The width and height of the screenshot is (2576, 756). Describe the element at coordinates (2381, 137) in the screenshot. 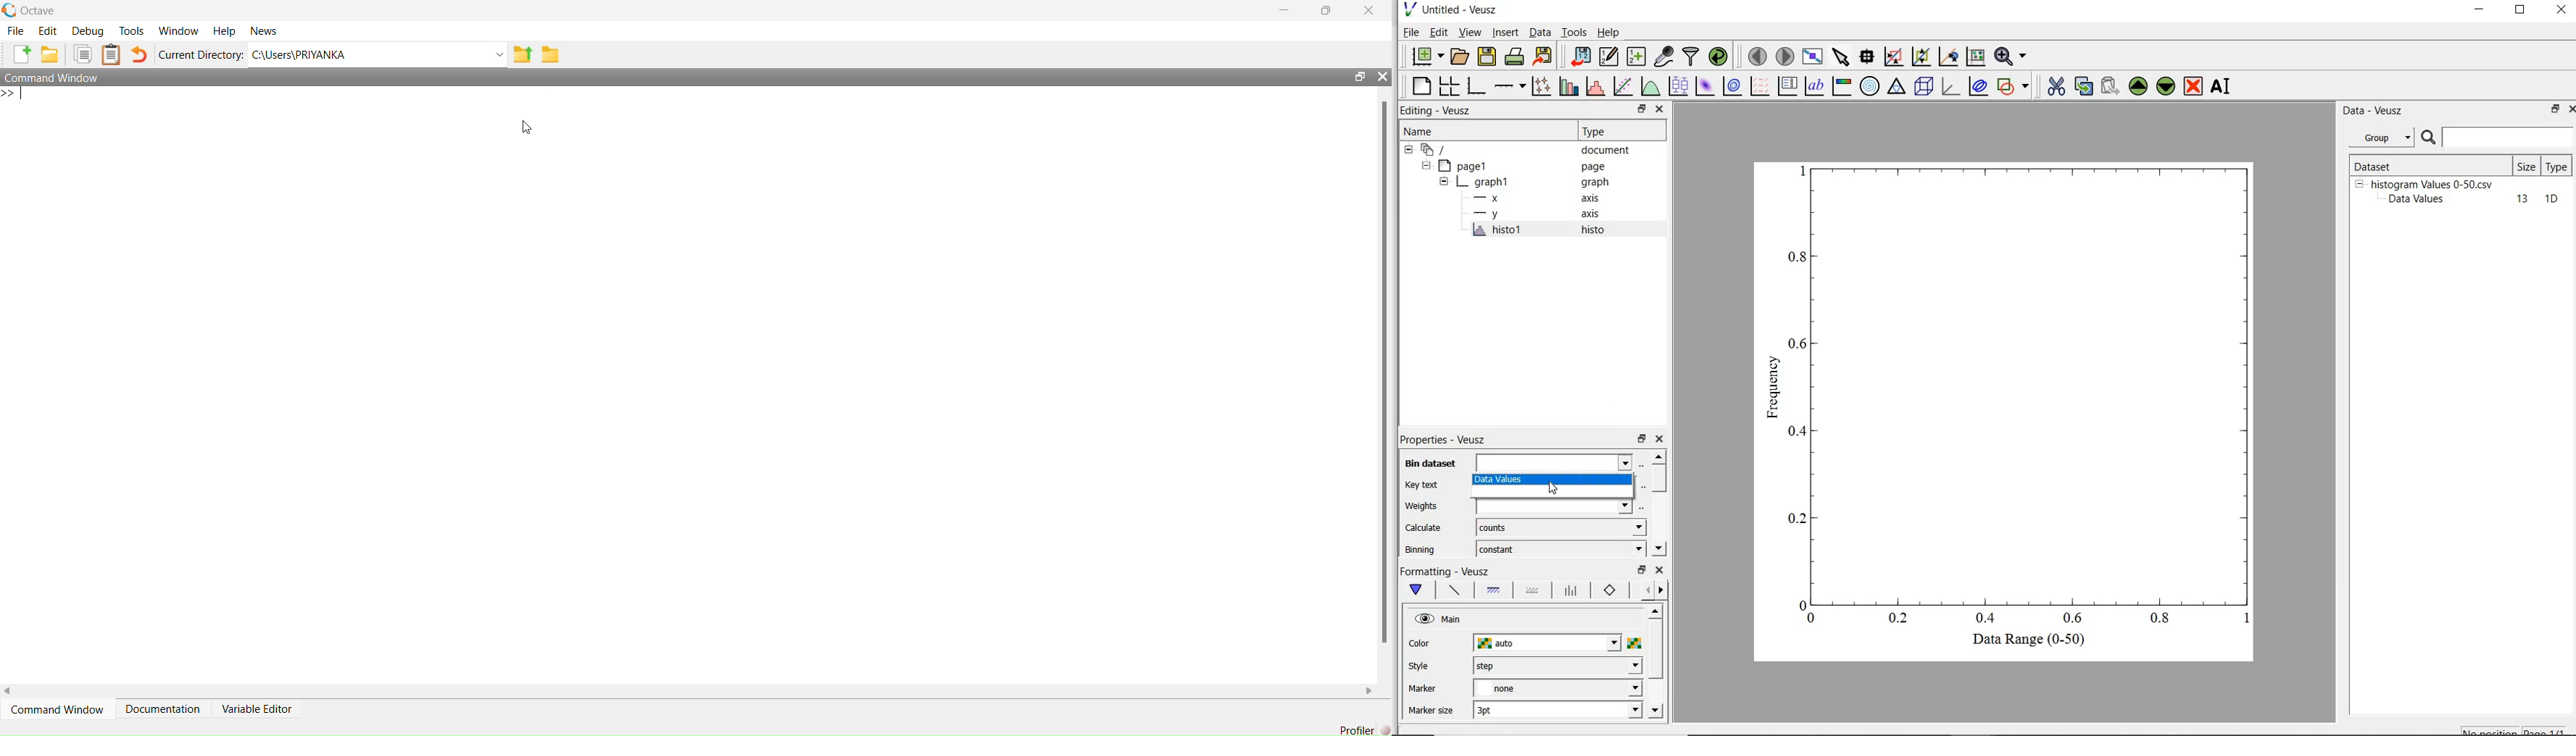

I see `group` at that location.